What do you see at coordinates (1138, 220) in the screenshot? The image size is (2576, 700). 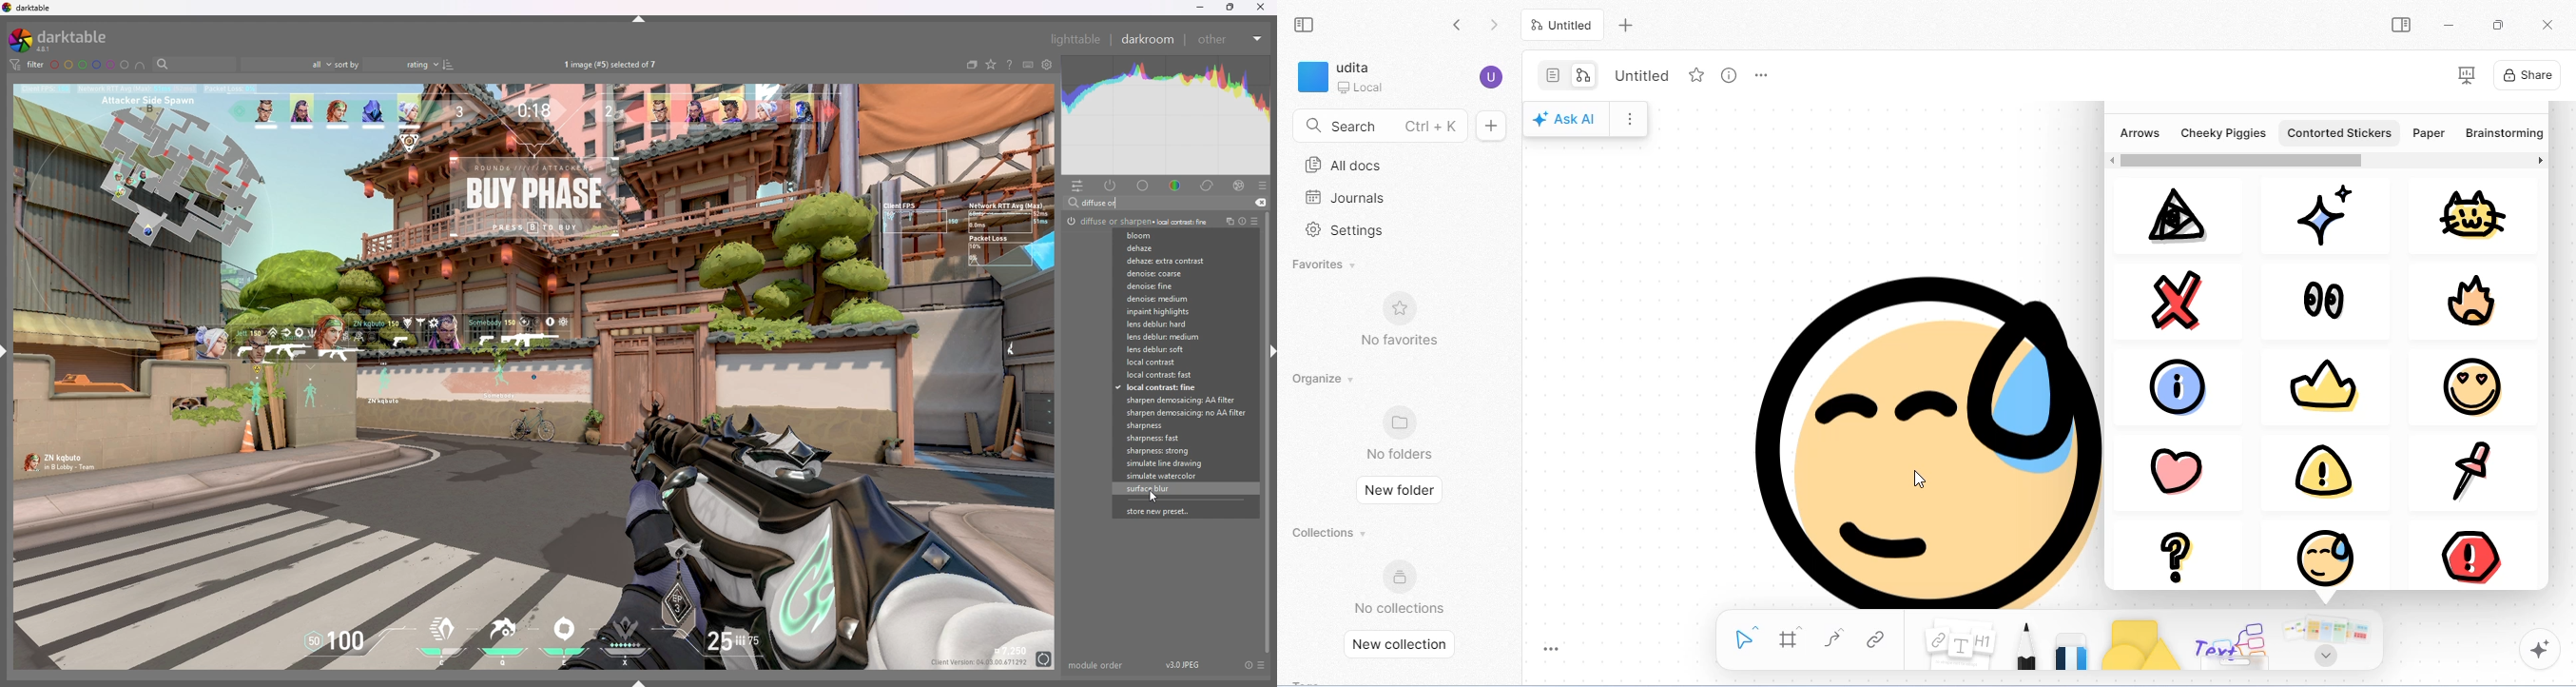 I see `diffuse or sharpen` at bounding box center [1138, 220].